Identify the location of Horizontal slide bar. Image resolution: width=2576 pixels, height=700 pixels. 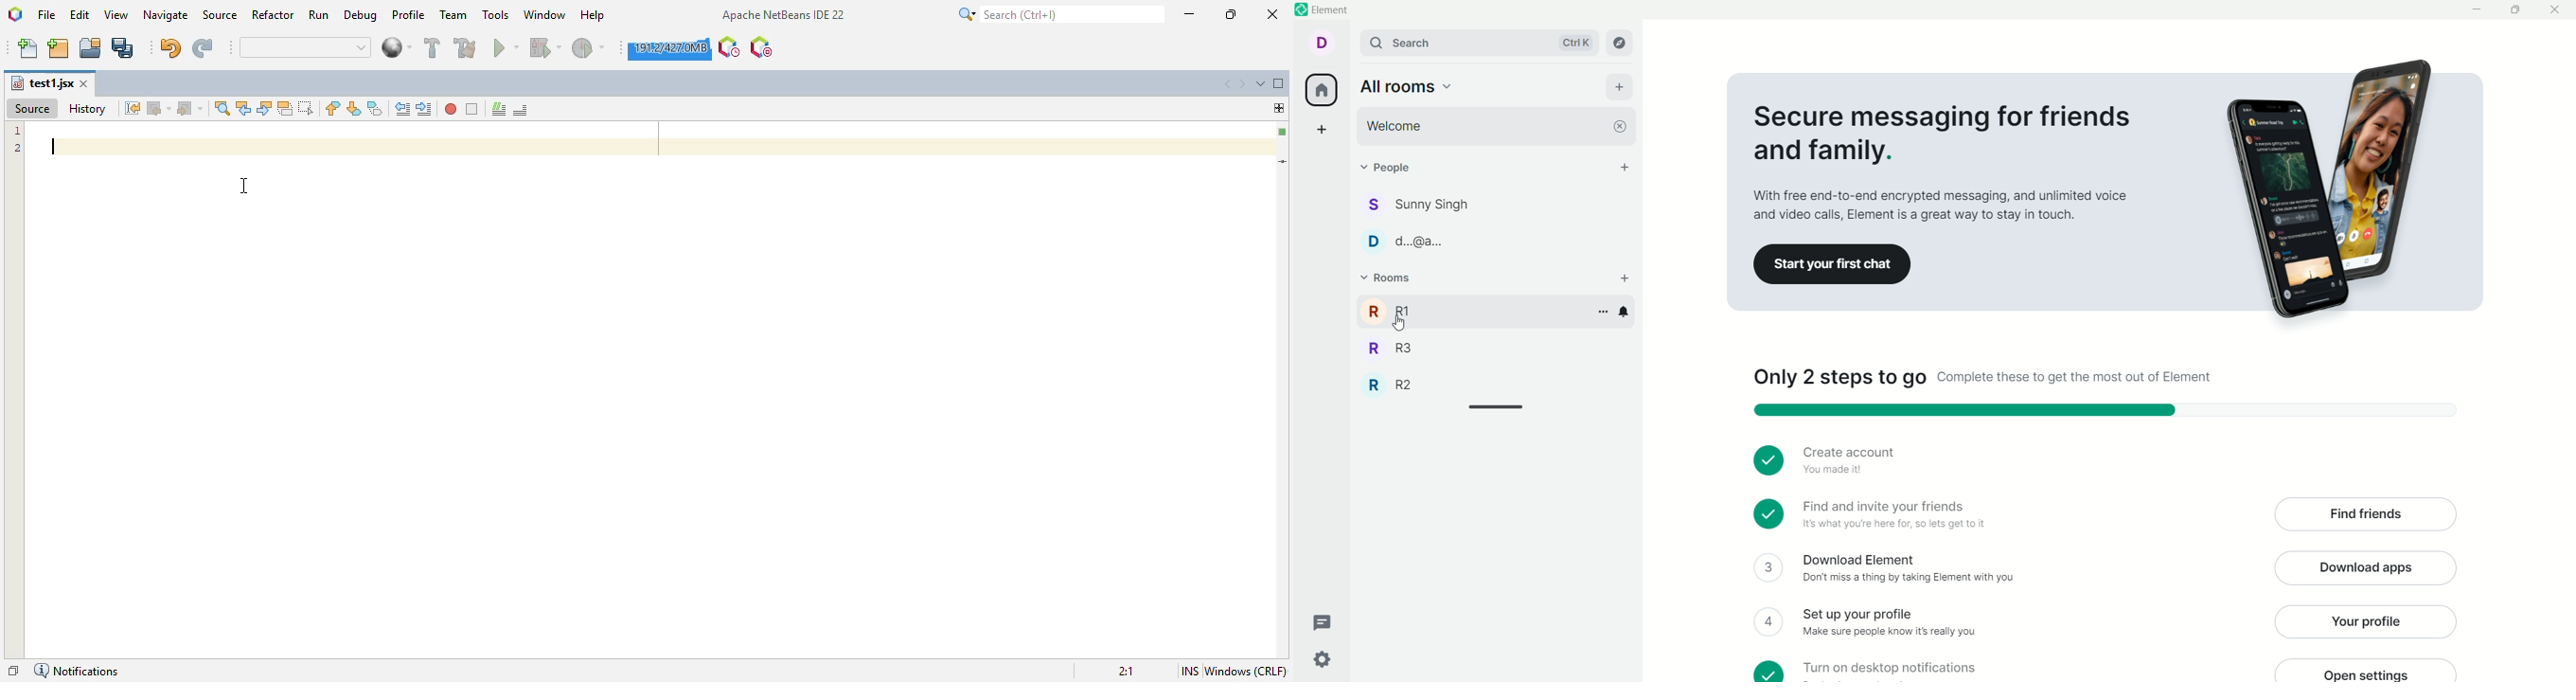
(1496, 407).